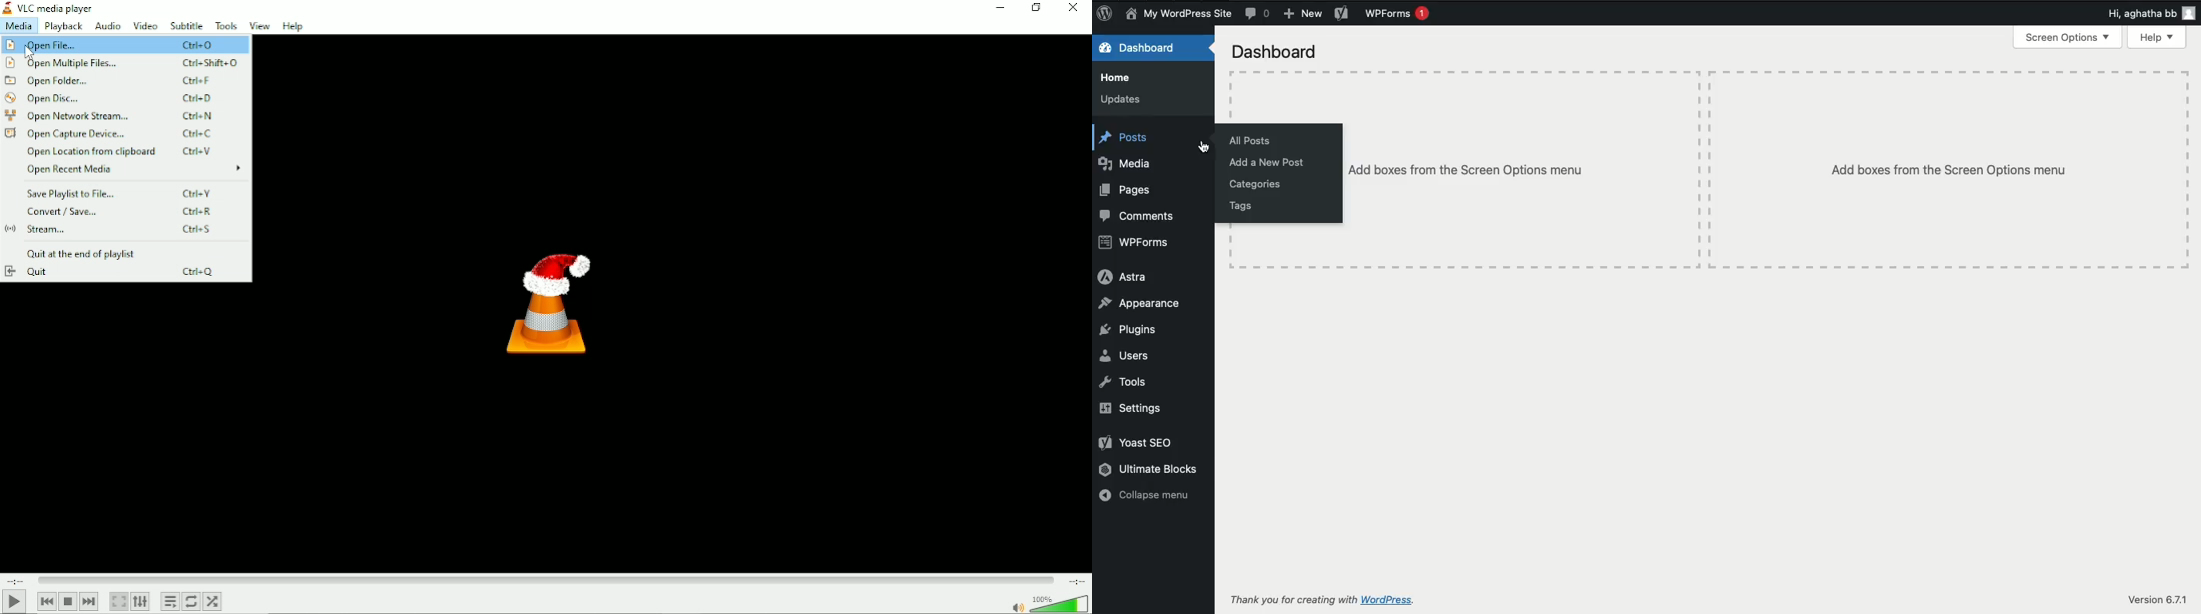 This screenshot has width=2212, height=616. I want to click on Stream, so click(122, 230).